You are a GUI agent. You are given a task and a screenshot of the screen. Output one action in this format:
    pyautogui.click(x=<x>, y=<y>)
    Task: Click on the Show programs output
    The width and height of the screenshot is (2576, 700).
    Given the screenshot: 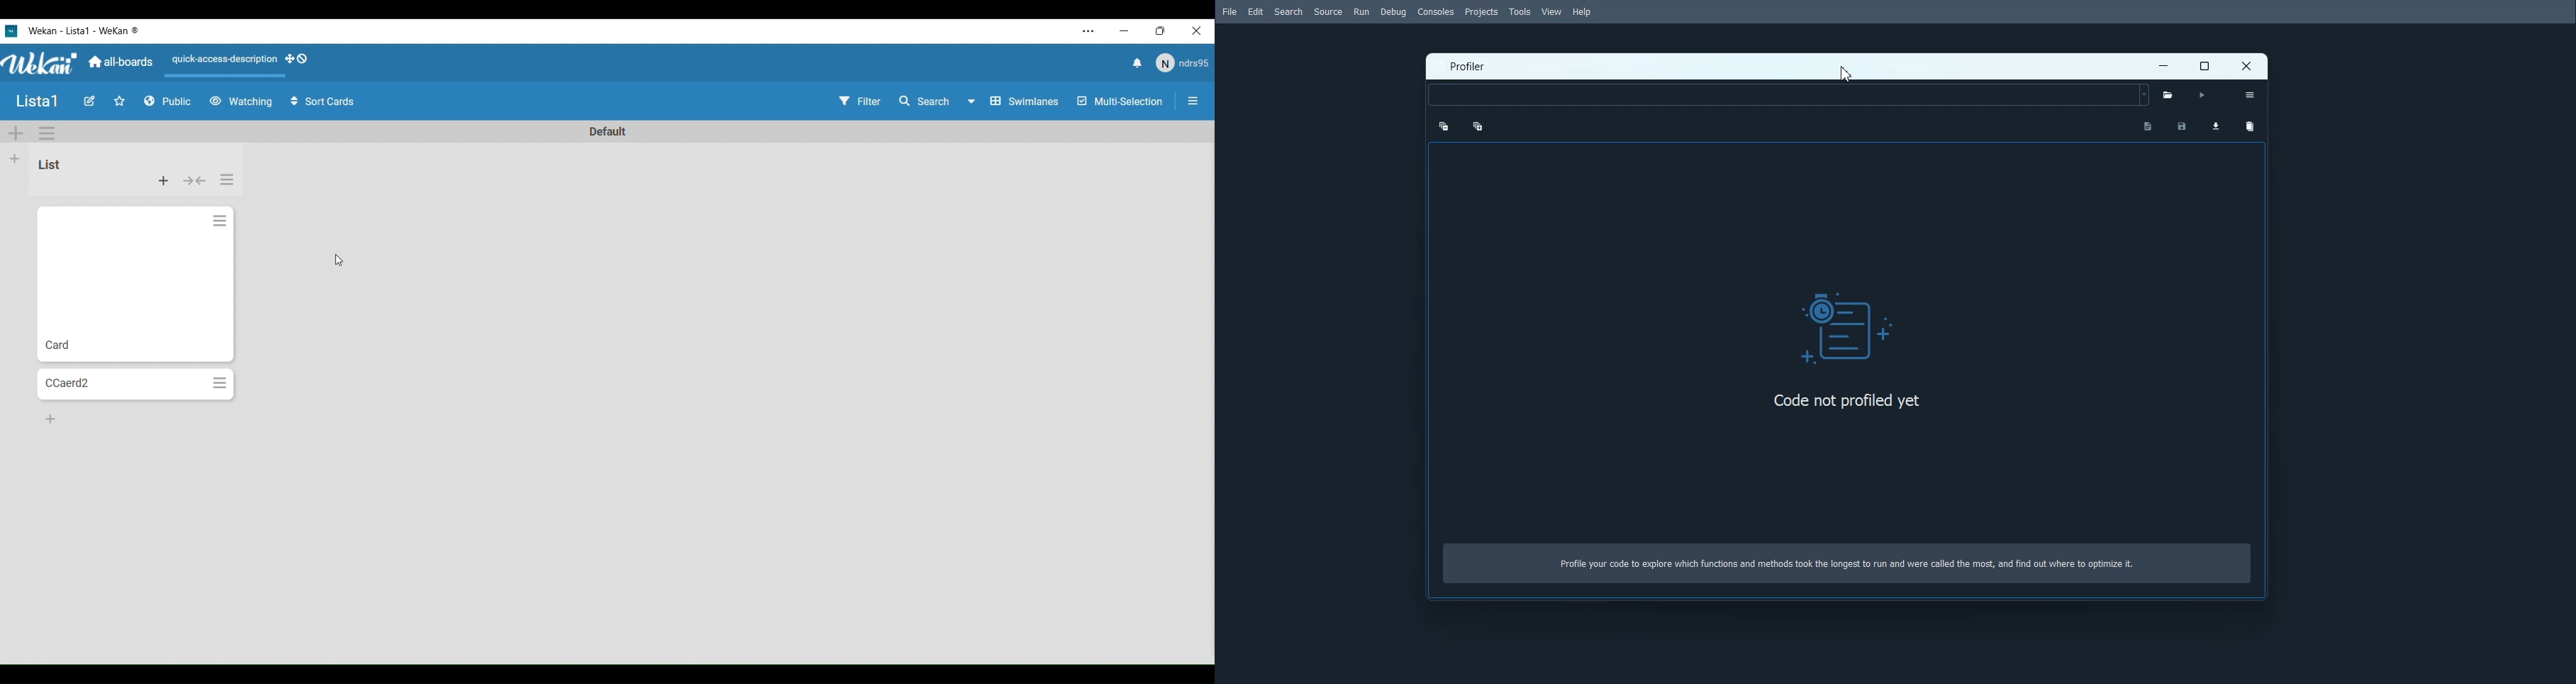 What is the action you would take?
    pyautogui.click(x=2148, y=126)
    